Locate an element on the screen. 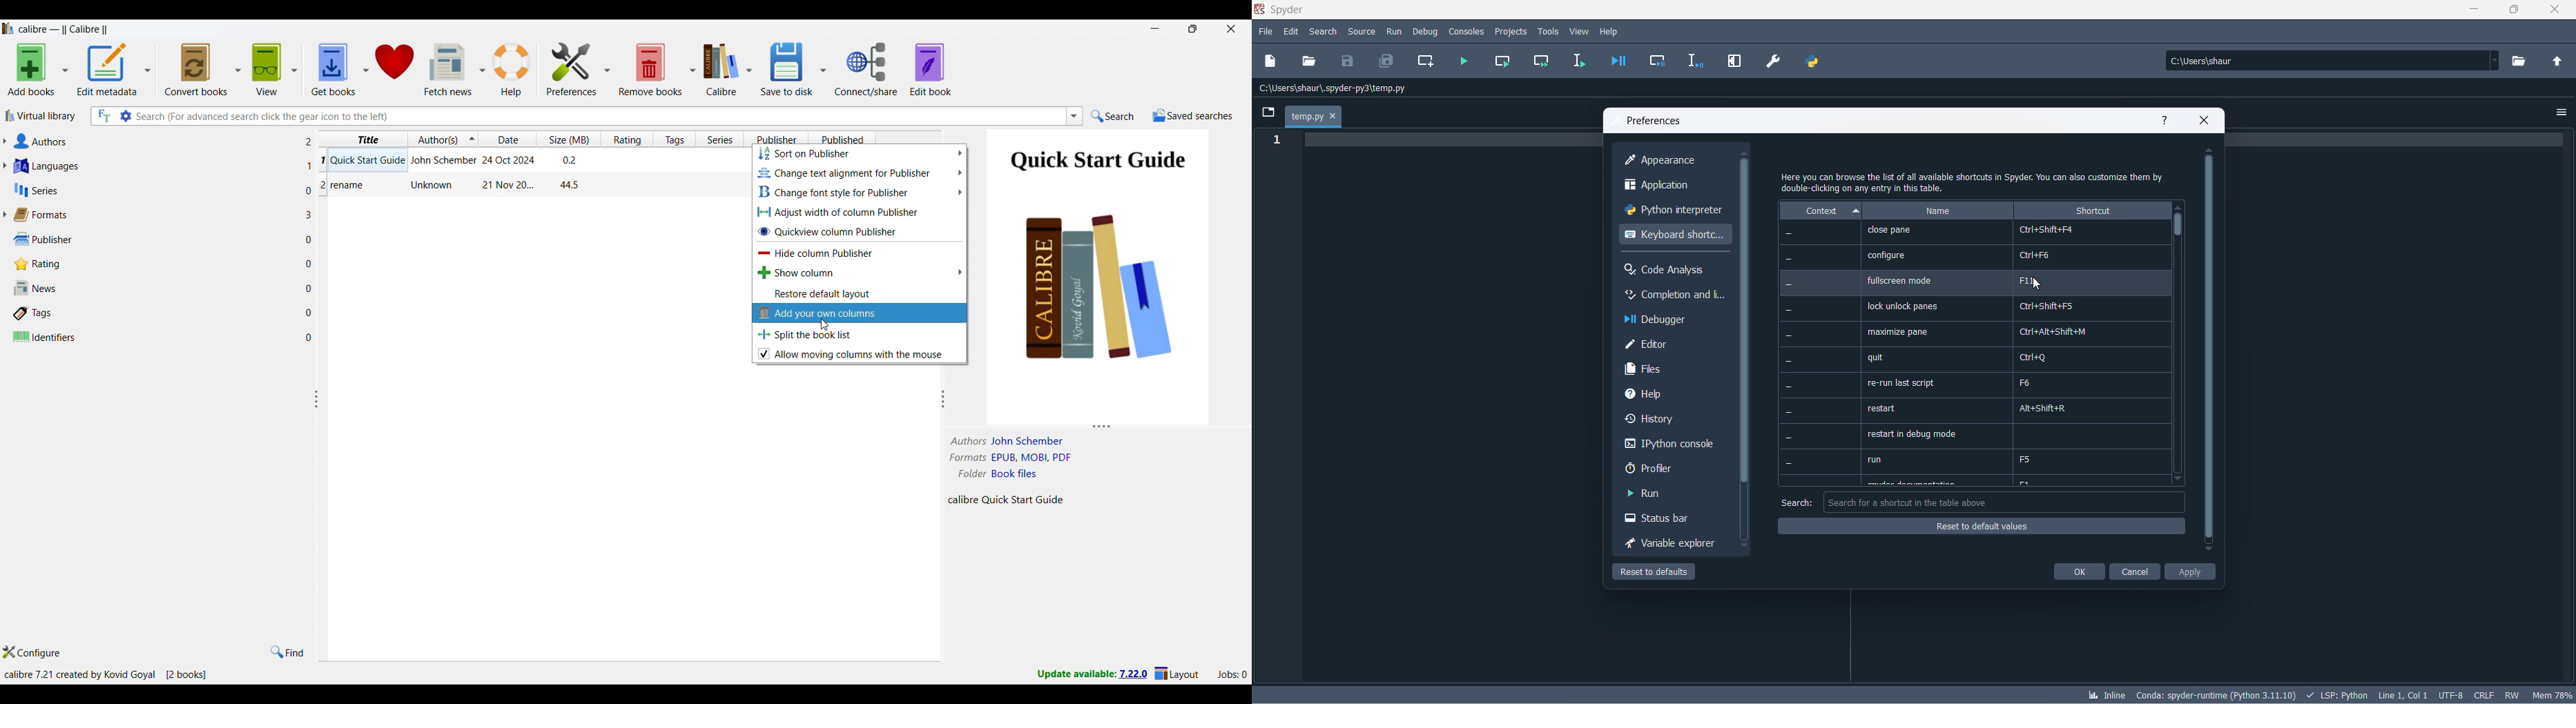 The width and height of the screenshot is (2576, 728). proflier is located at coordinates (1665, 469).